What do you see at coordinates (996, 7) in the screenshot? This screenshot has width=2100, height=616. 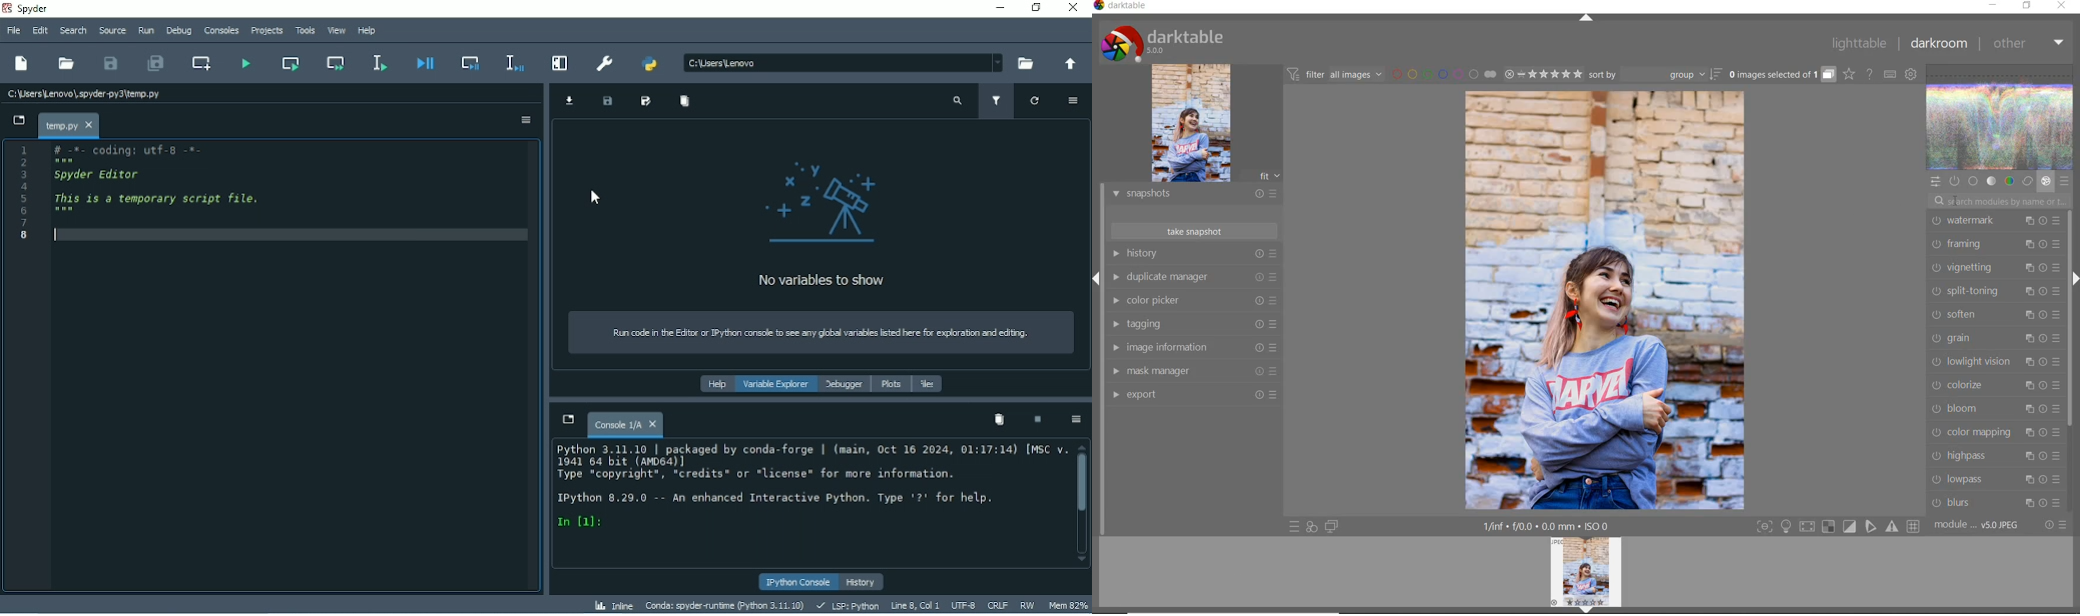 I see `Minimize` at bounding box center [996, 7].